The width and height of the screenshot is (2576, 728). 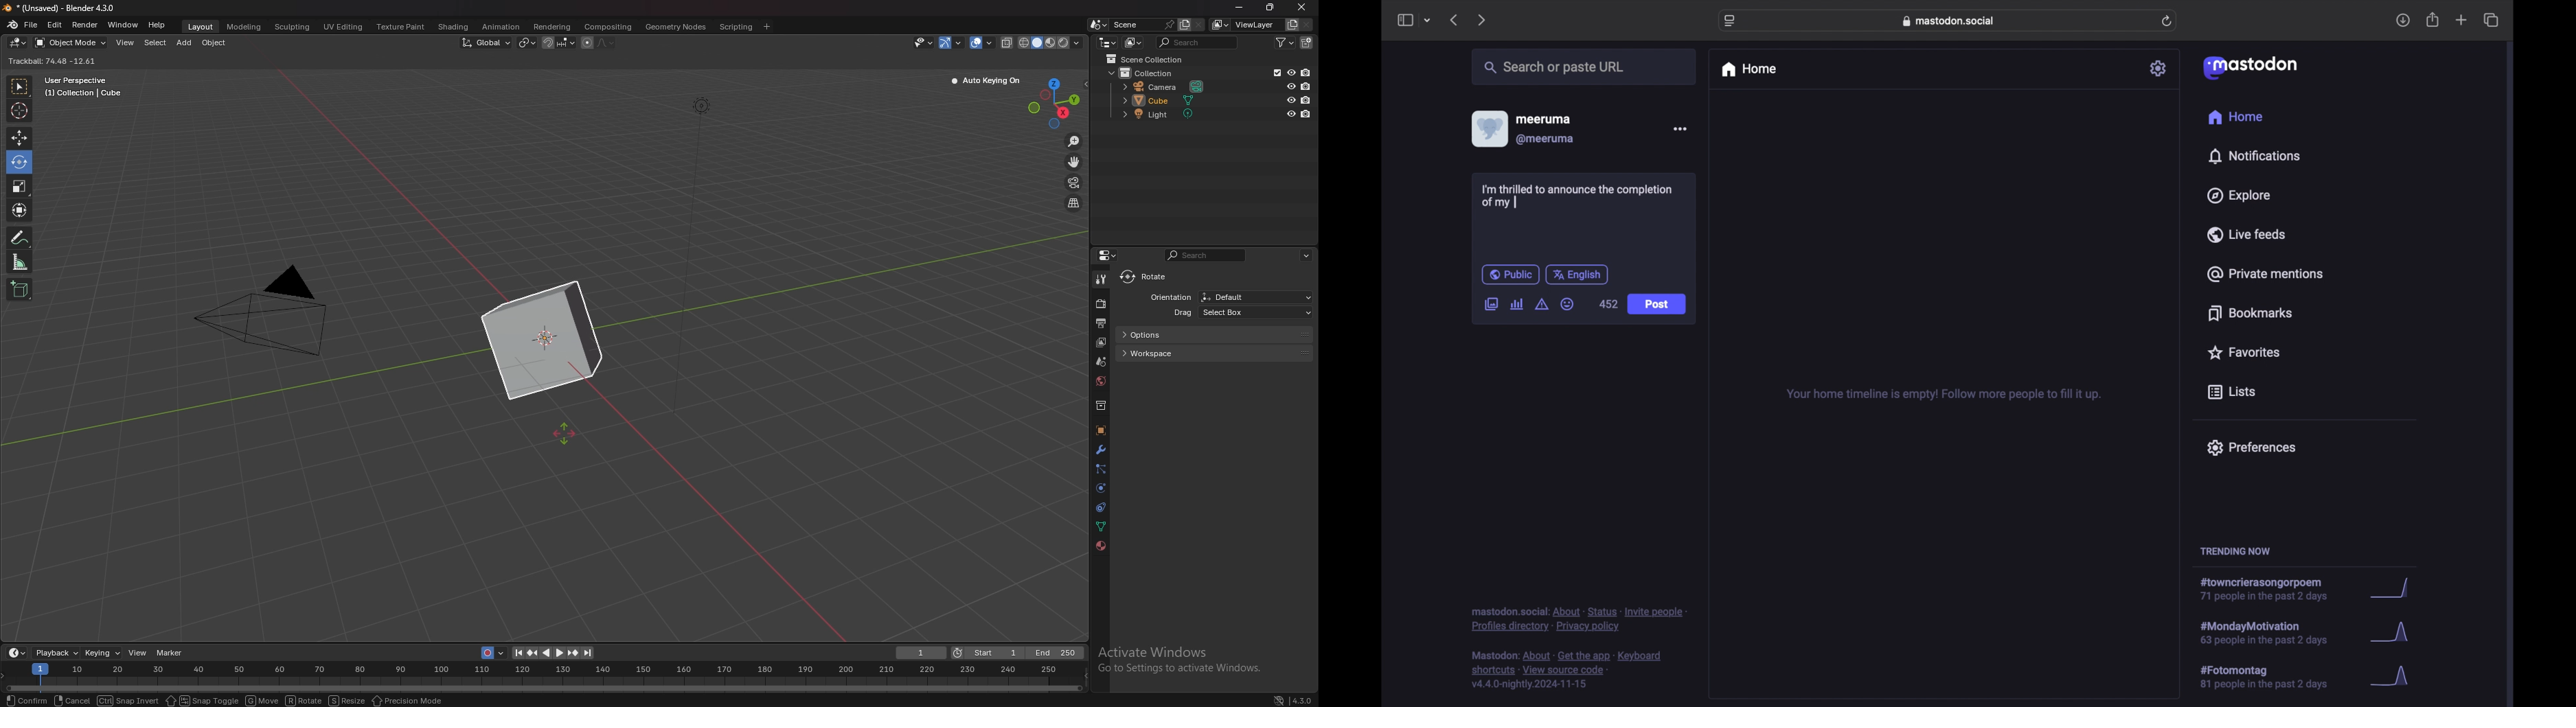 What do you see at coordinates (1543, 304) in the screenshot?
I see `add content warning` at bounding box center [1543, 304].